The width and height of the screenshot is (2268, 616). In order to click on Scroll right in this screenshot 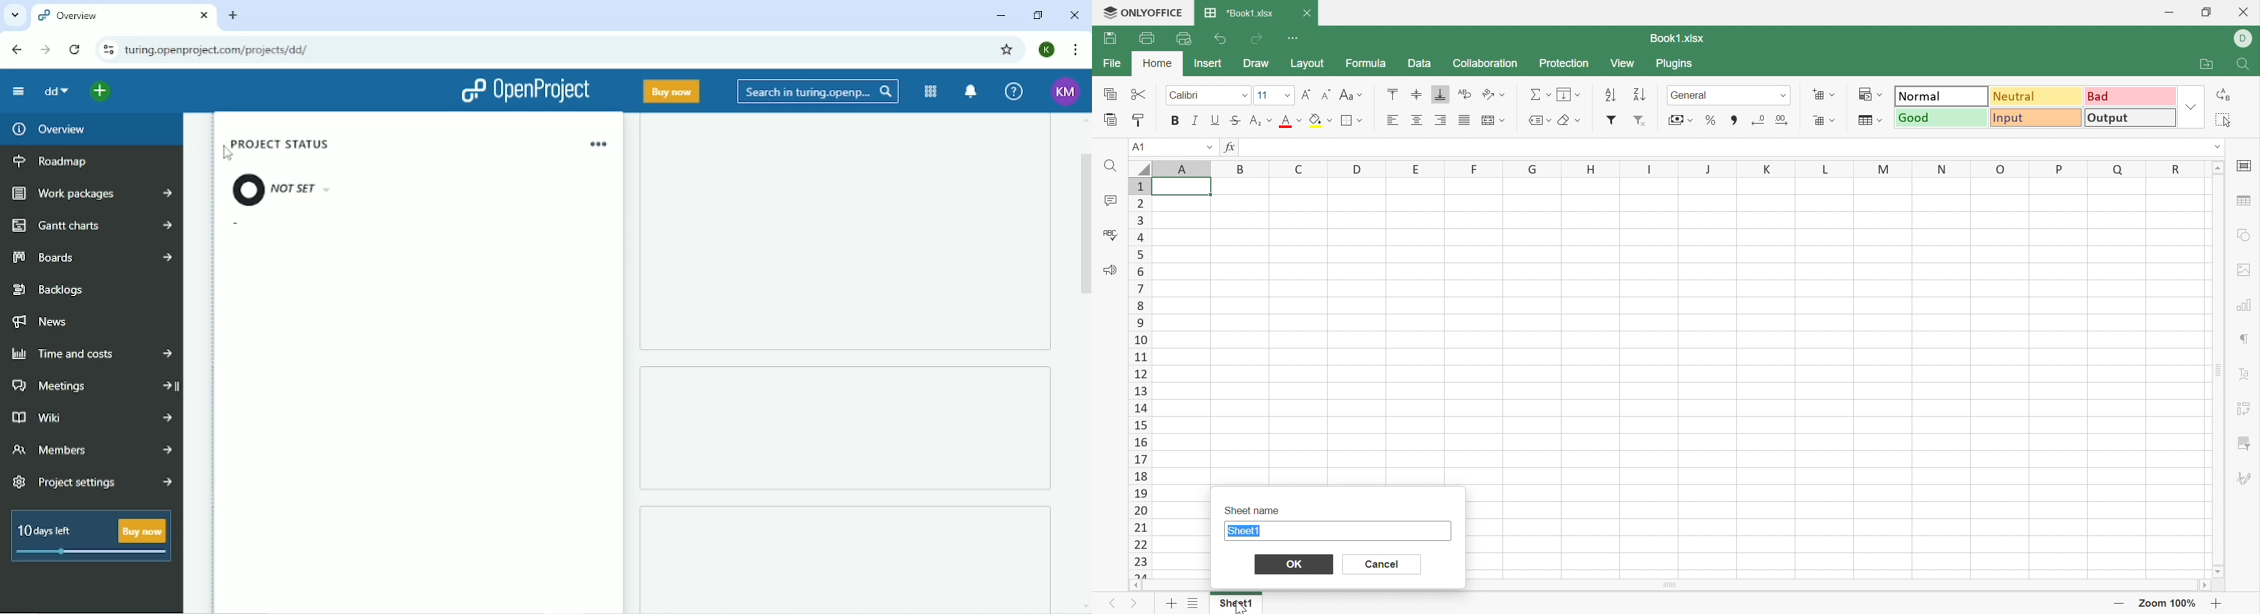, I will do `click(2206, 586)`.